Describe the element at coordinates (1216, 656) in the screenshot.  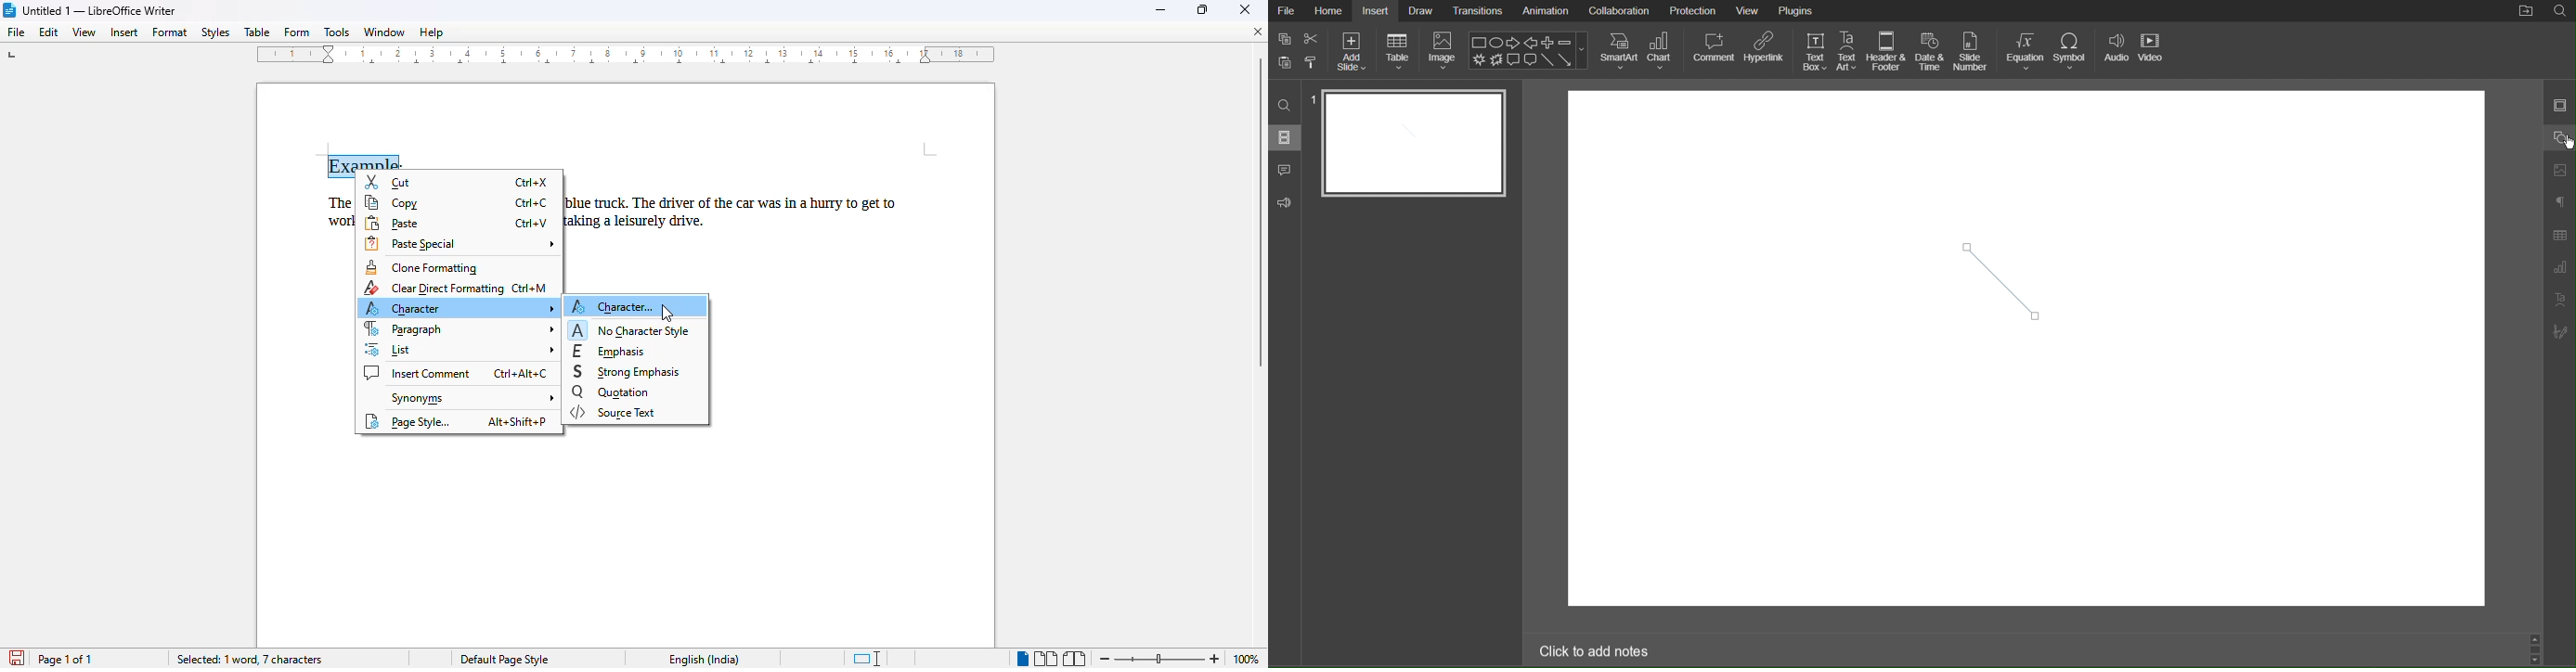
I see `Zoom in` at that location.